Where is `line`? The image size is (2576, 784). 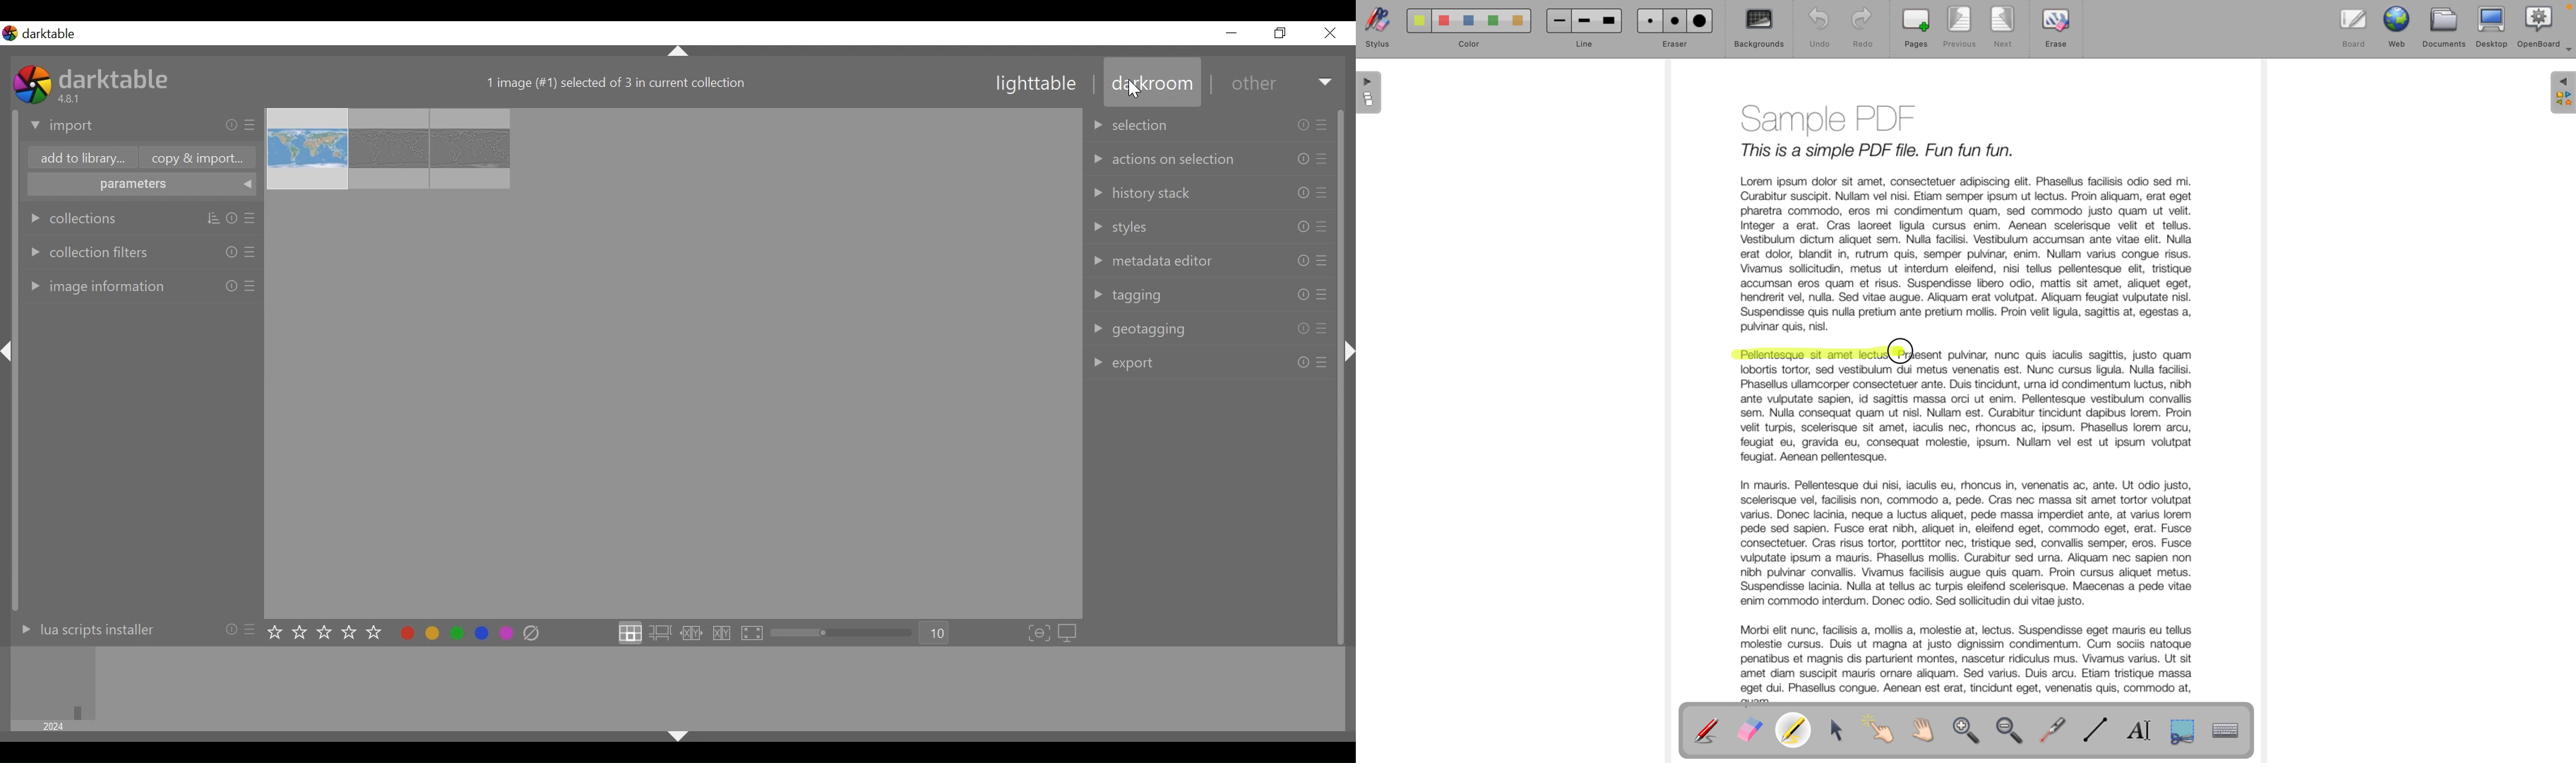
line is located at coordinates (1583, 31).